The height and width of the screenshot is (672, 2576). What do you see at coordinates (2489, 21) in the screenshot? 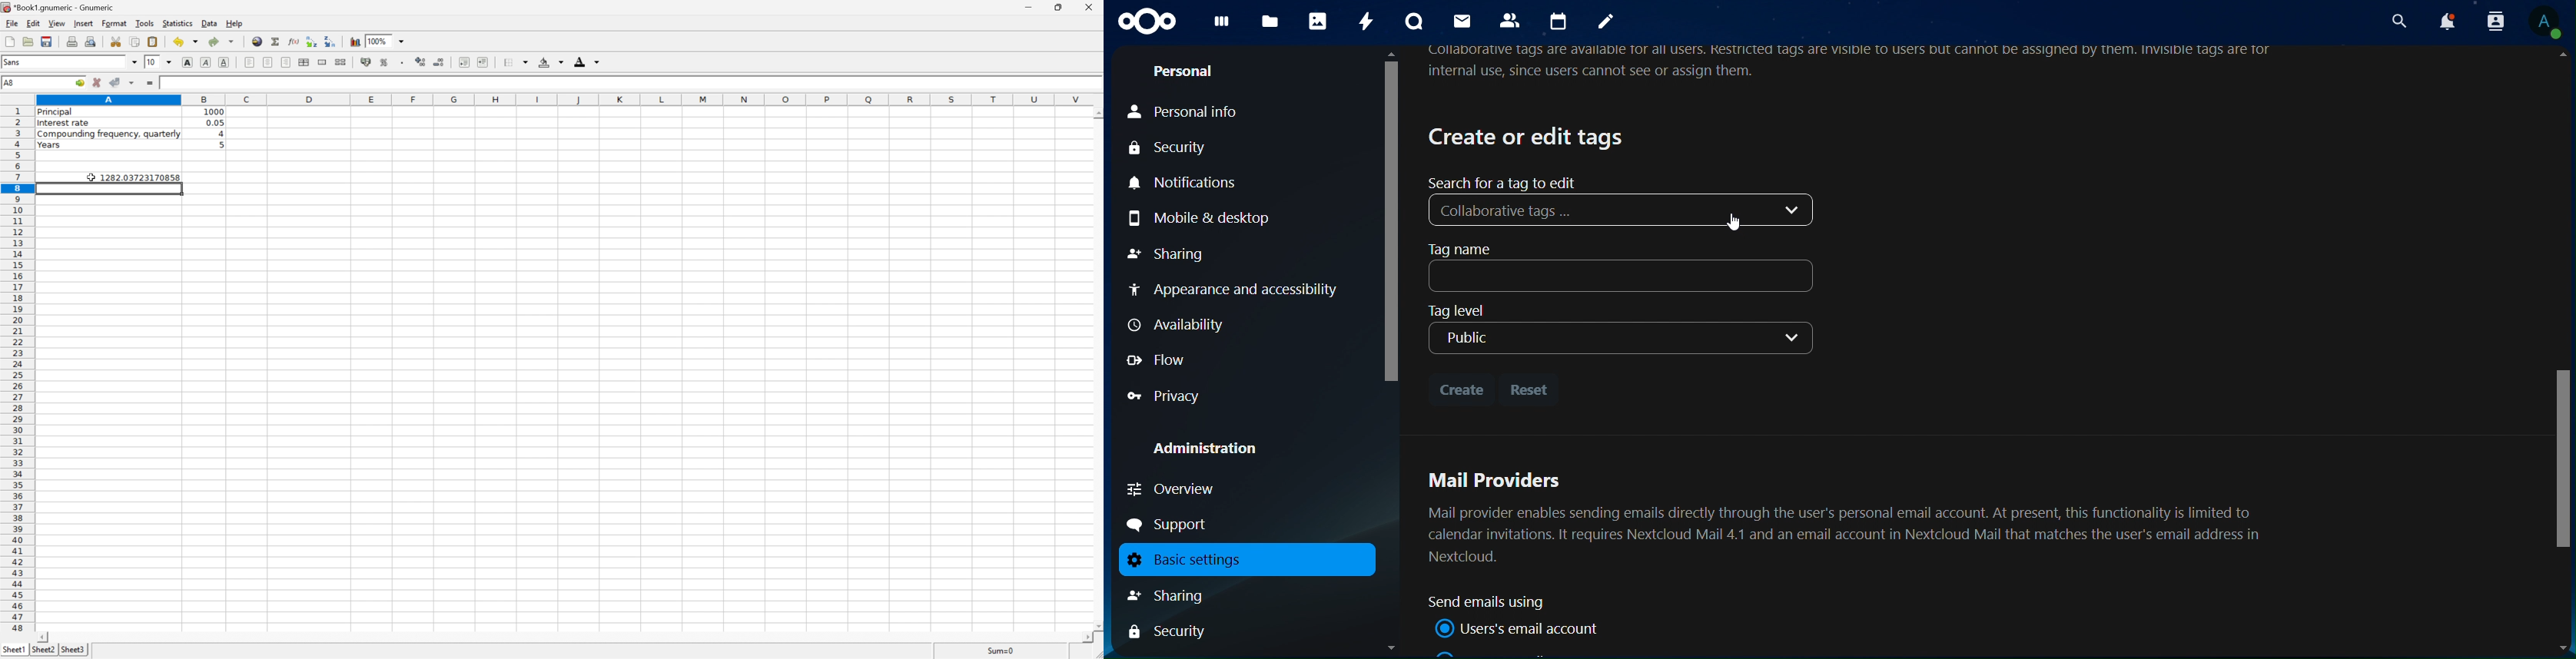
I see `search contacts` at bounding box center [2489, 21].